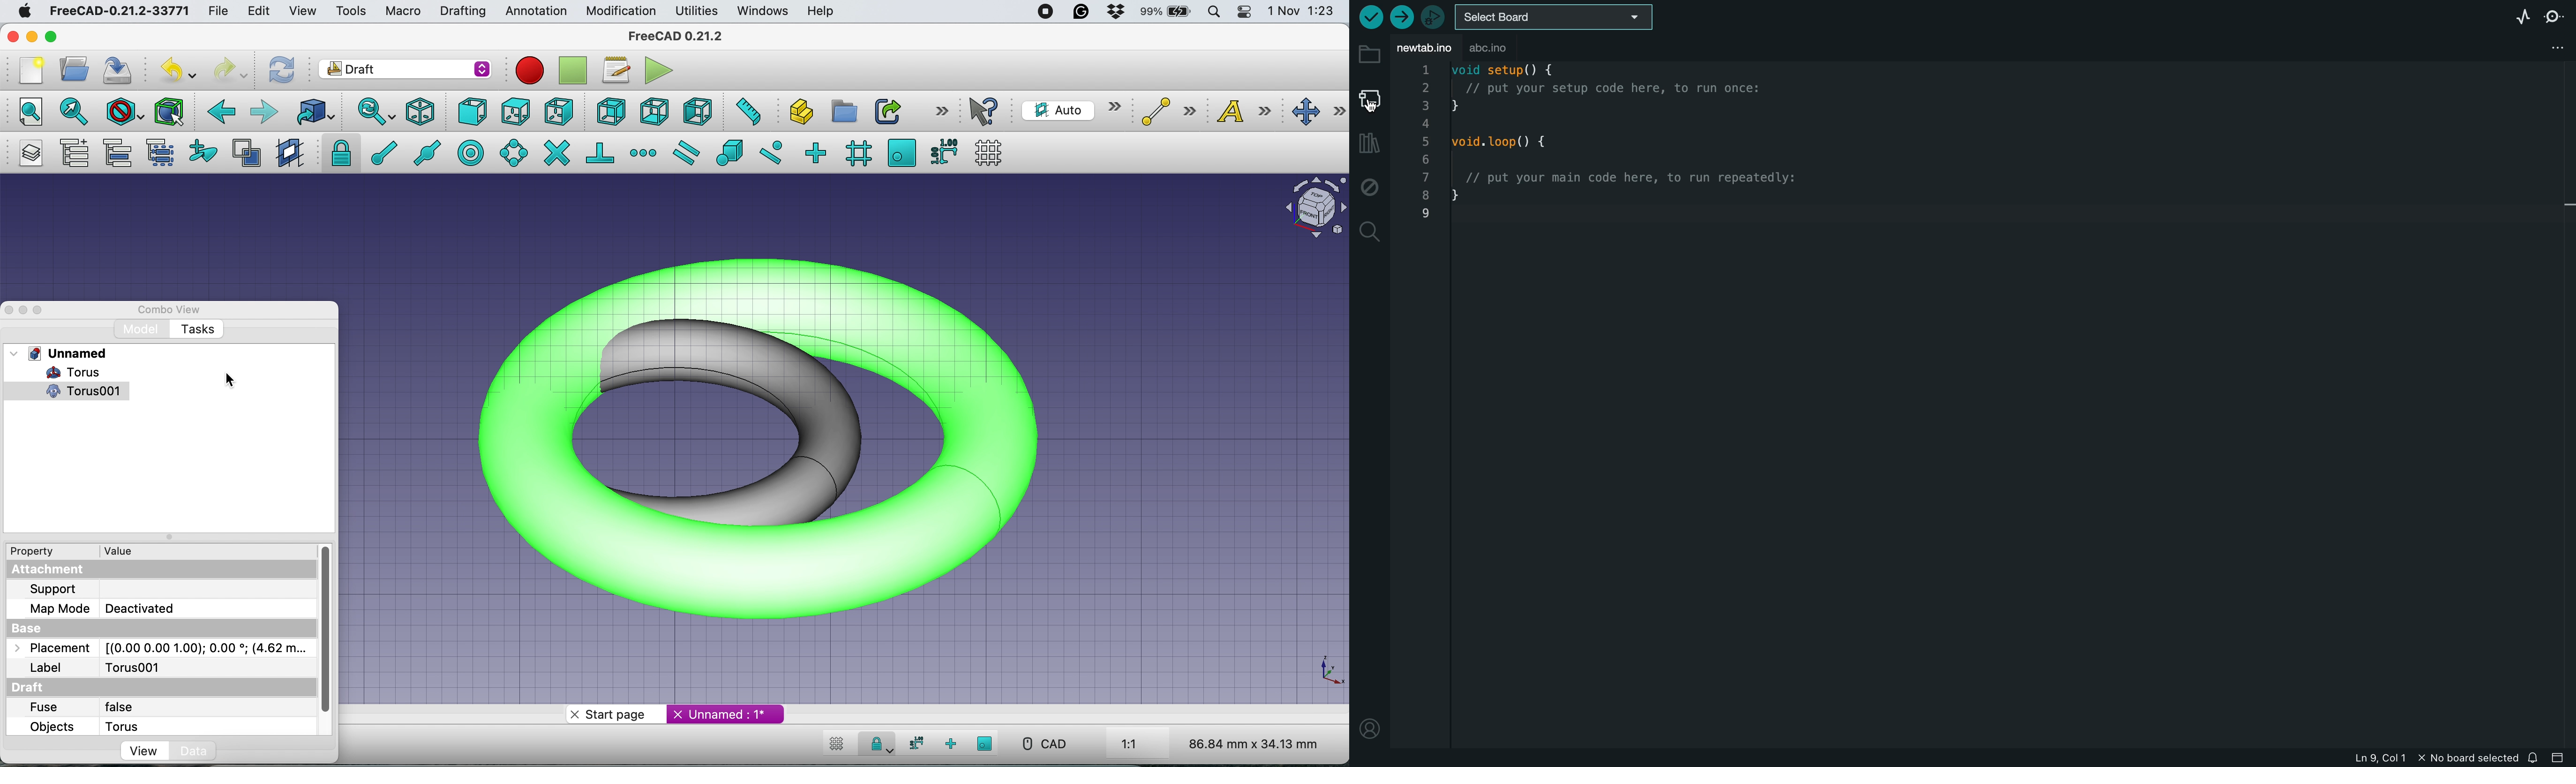 The width and height of the screenshot is (2576, 784). Describe the element at coordinates (695, 110) in the screenshot. I see `left` at that location.